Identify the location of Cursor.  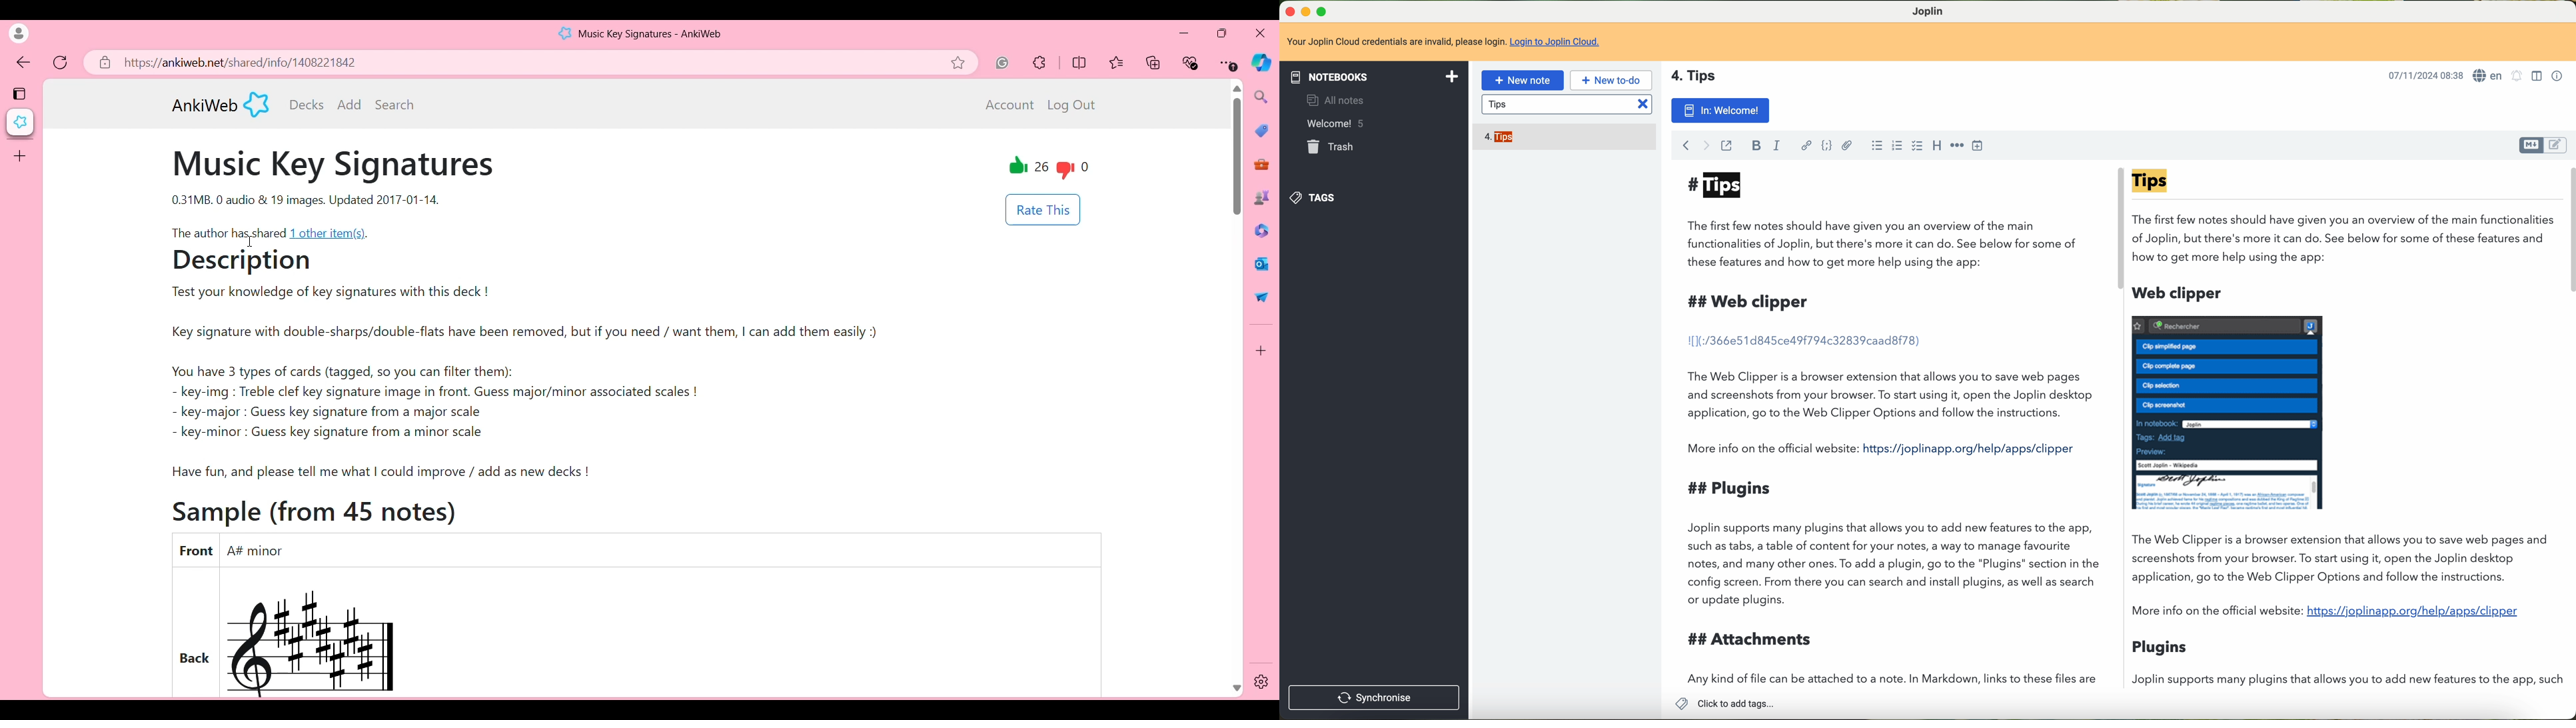
(249, 241).